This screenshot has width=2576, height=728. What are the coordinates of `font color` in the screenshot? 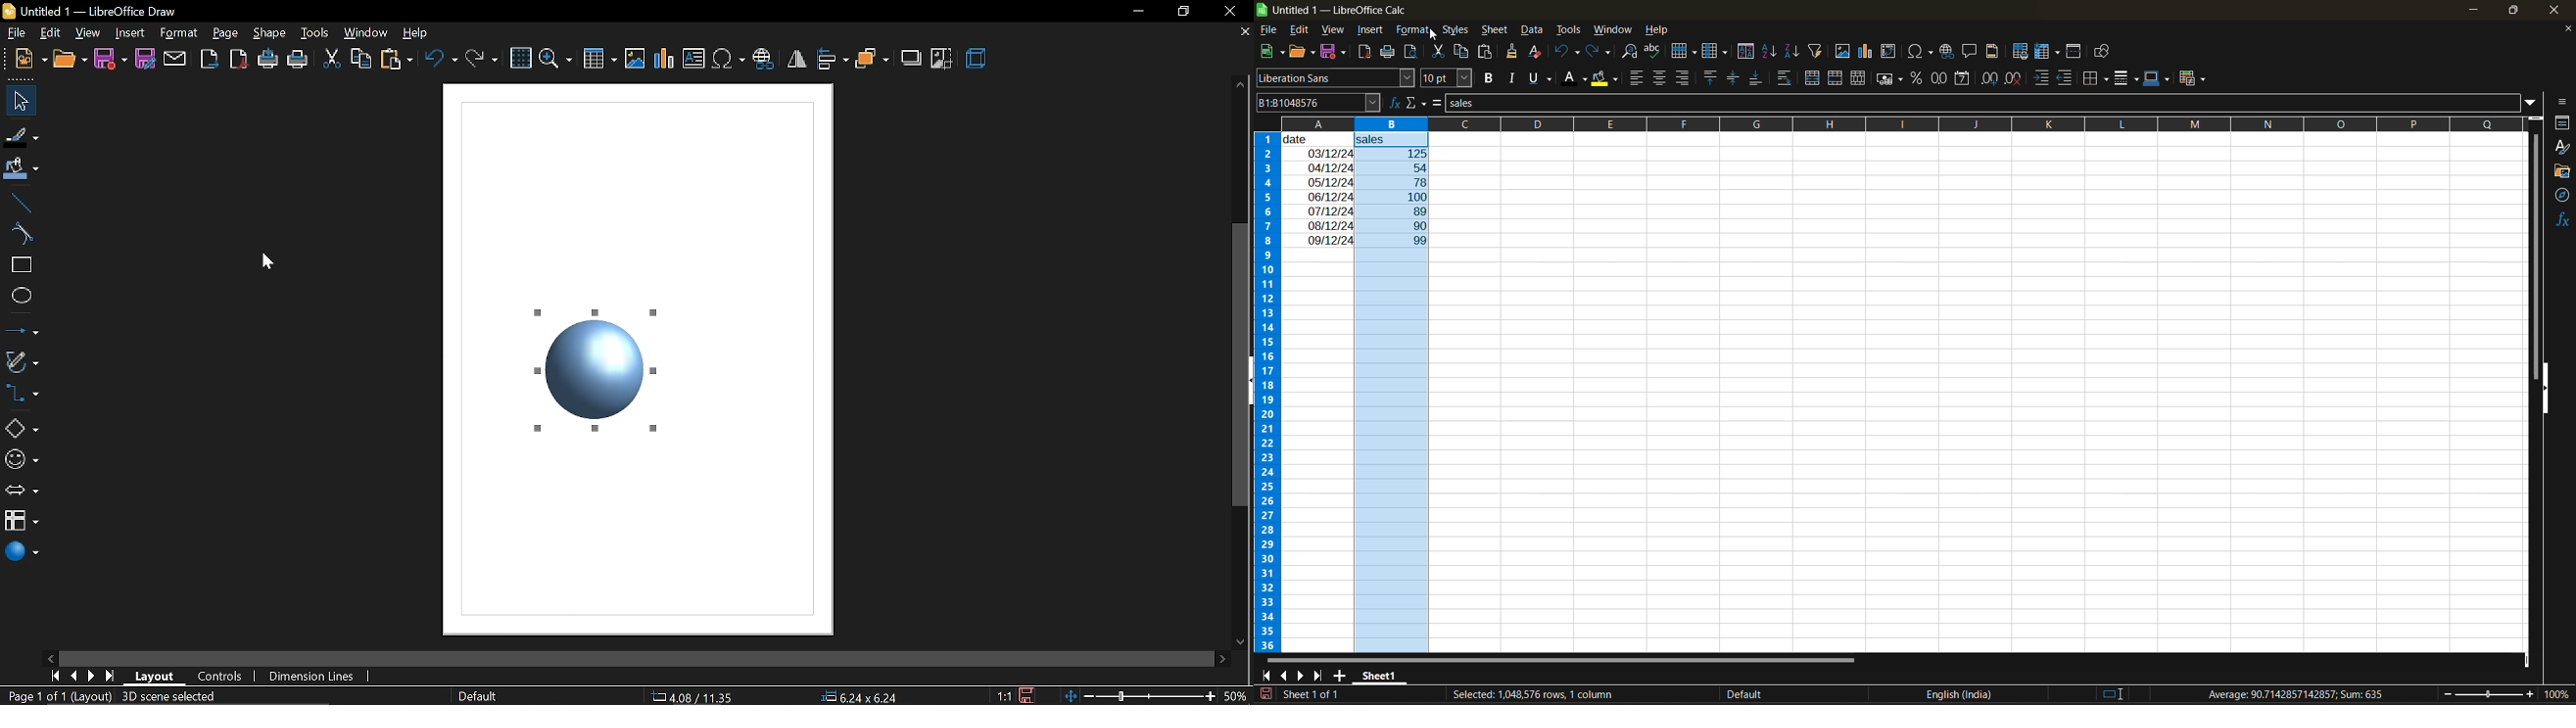 It's located at (1576, 79).